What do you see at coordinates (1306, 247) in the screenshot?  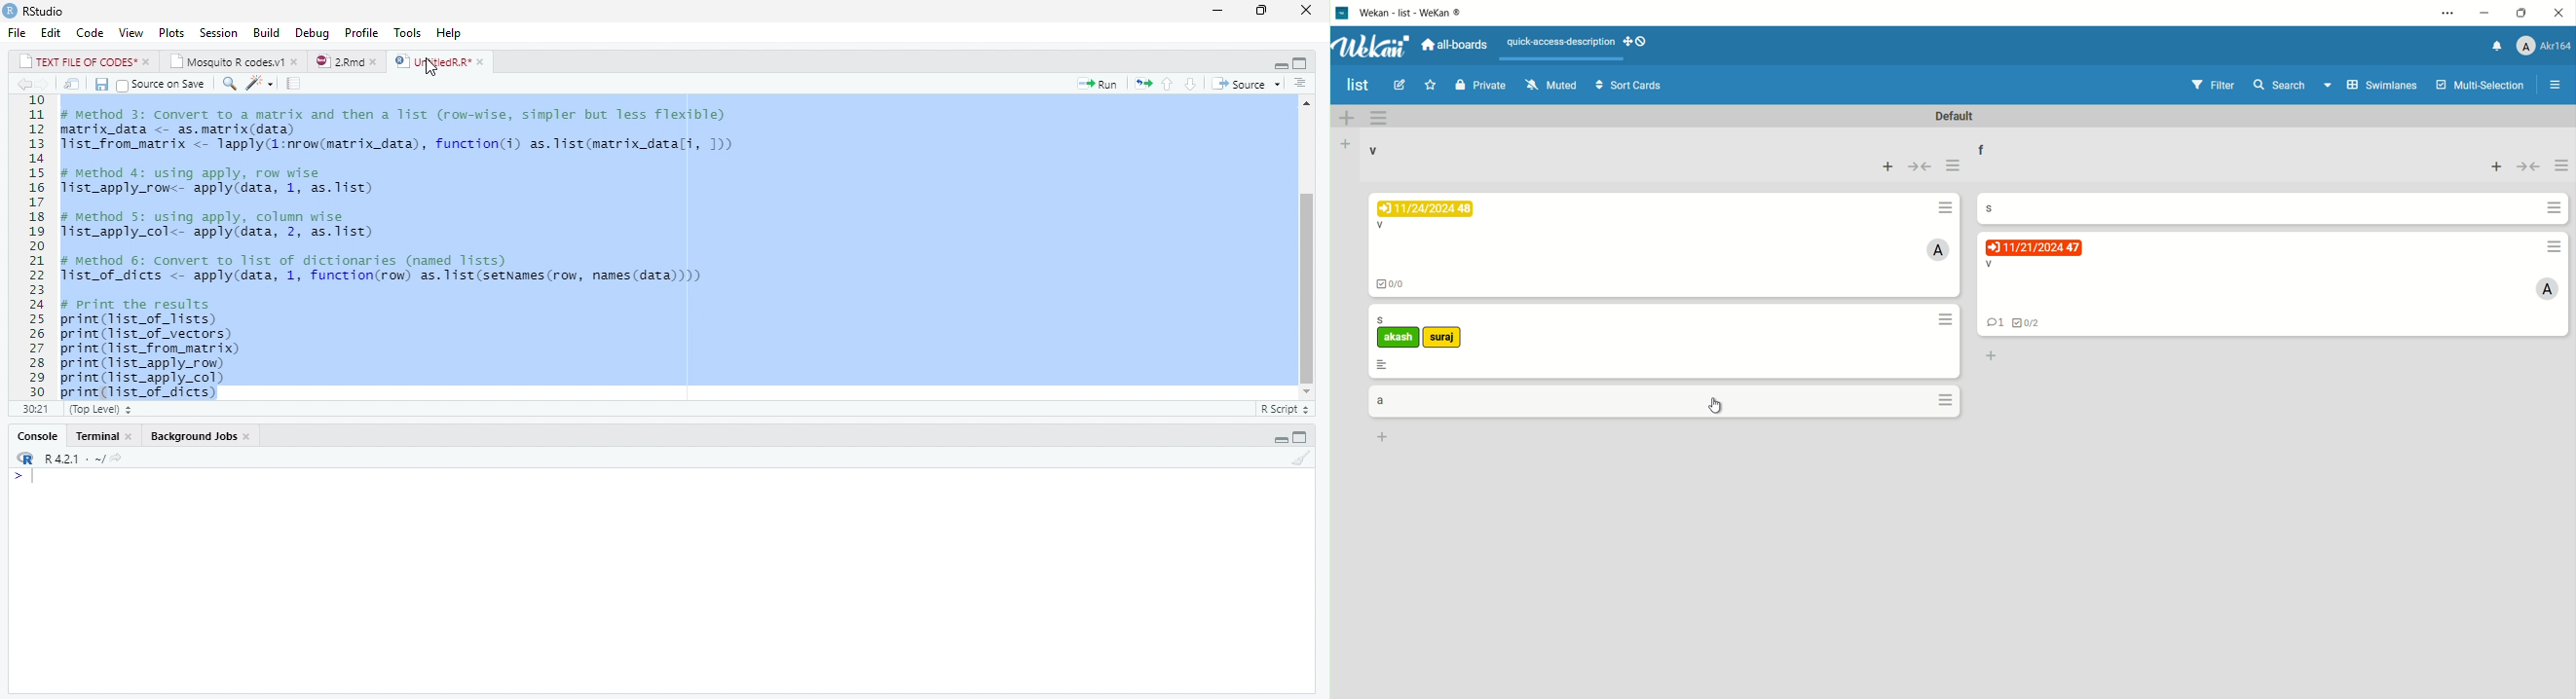 I see `scrollbar` at bounding box center [1306, 247].